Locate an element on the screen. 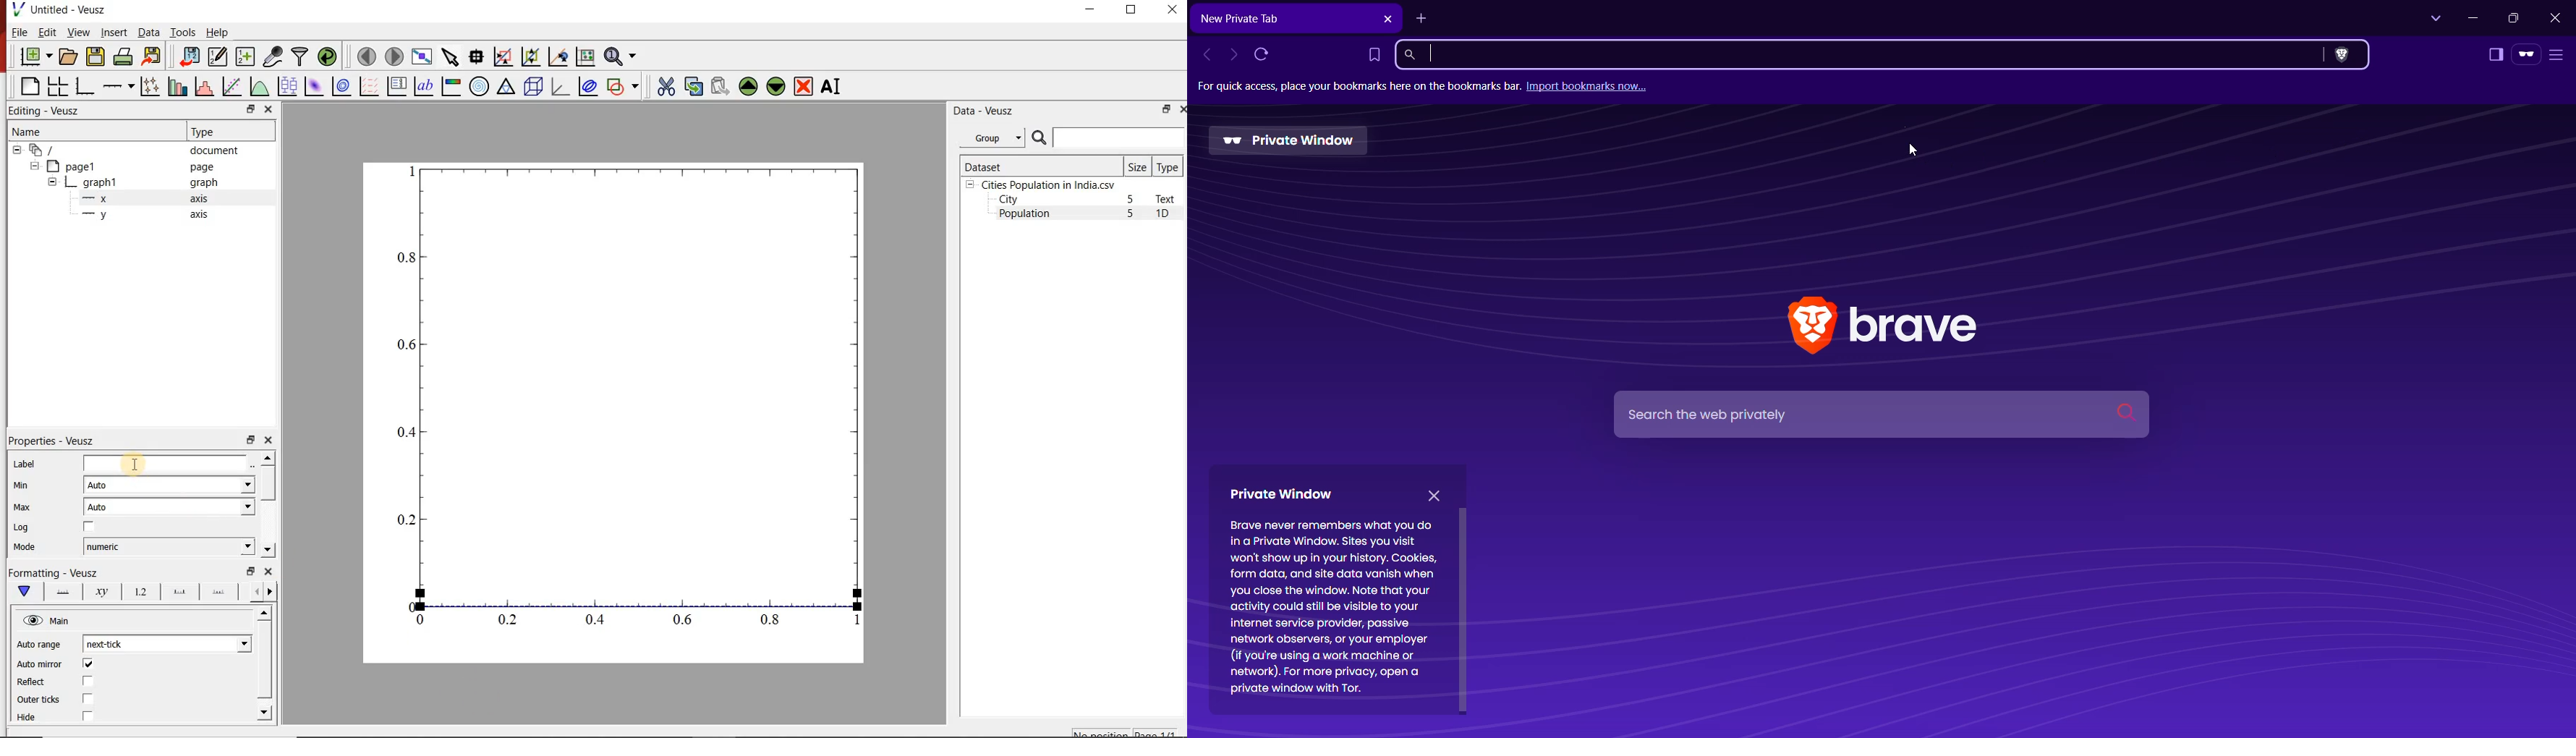 Image resolution: width=2576 pixels, height=756 pixels. next-tick is located at coordinates (166, 644).